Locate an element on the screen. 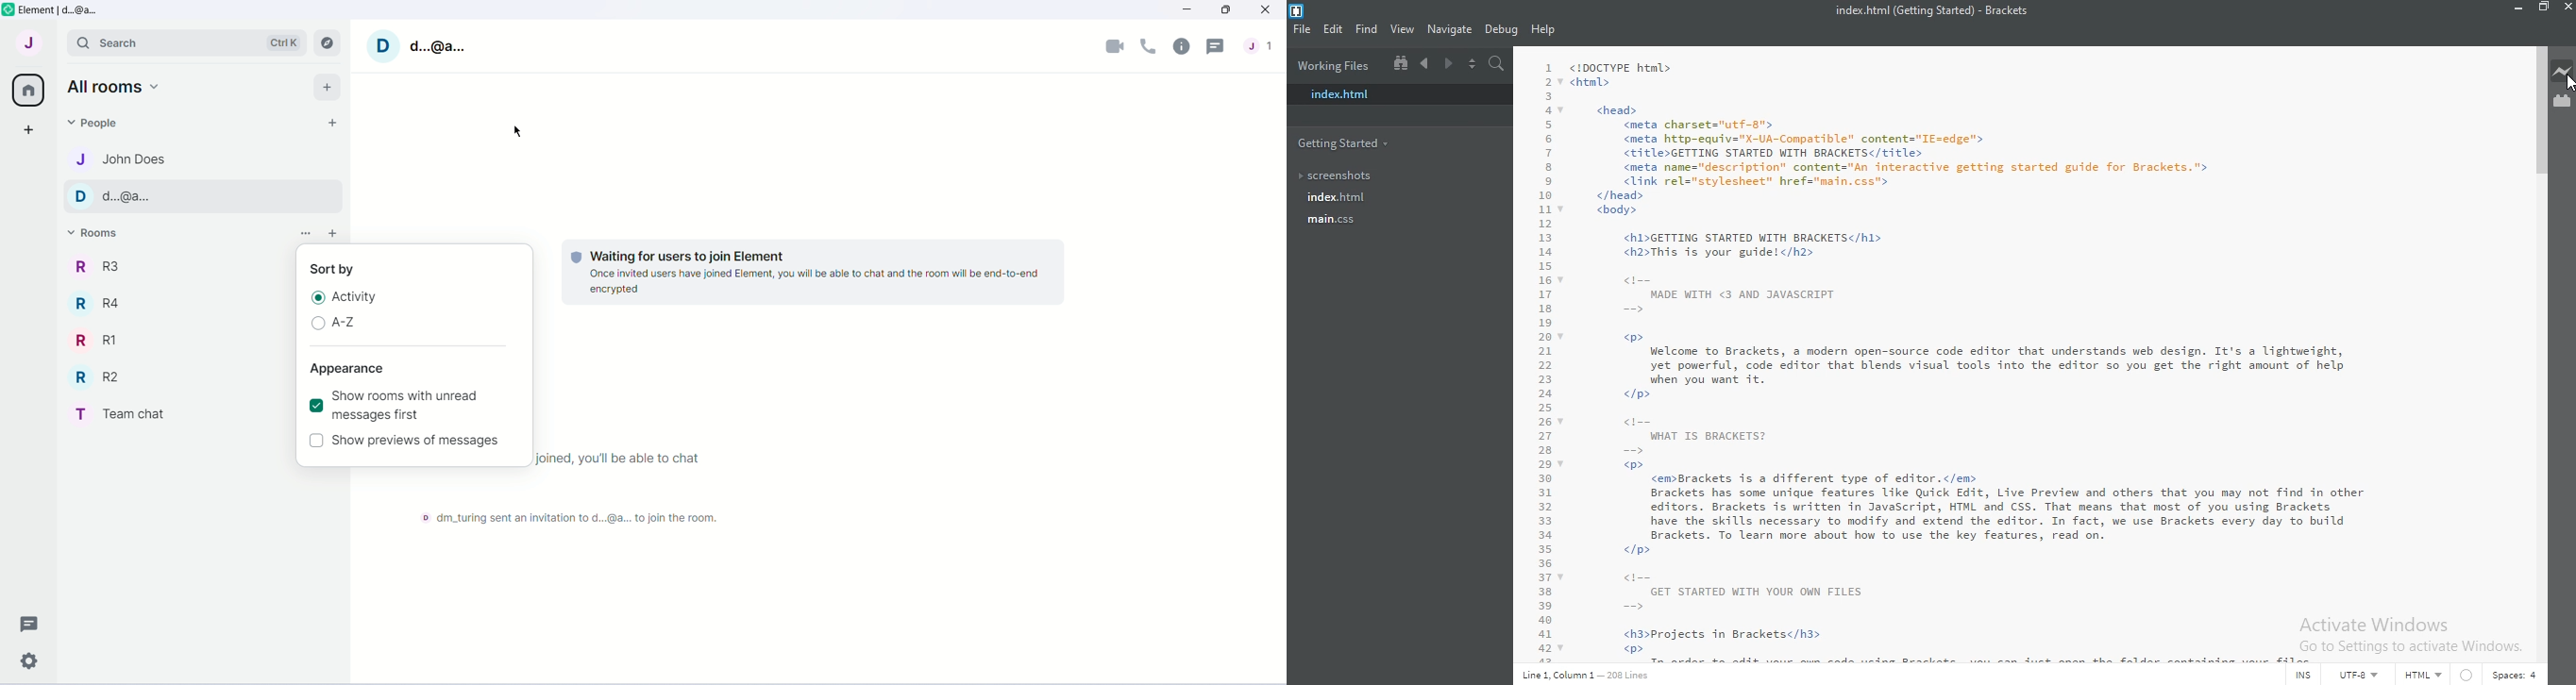 This screenshot has height=700, width=2576. option is located at coordinates (300, 232).